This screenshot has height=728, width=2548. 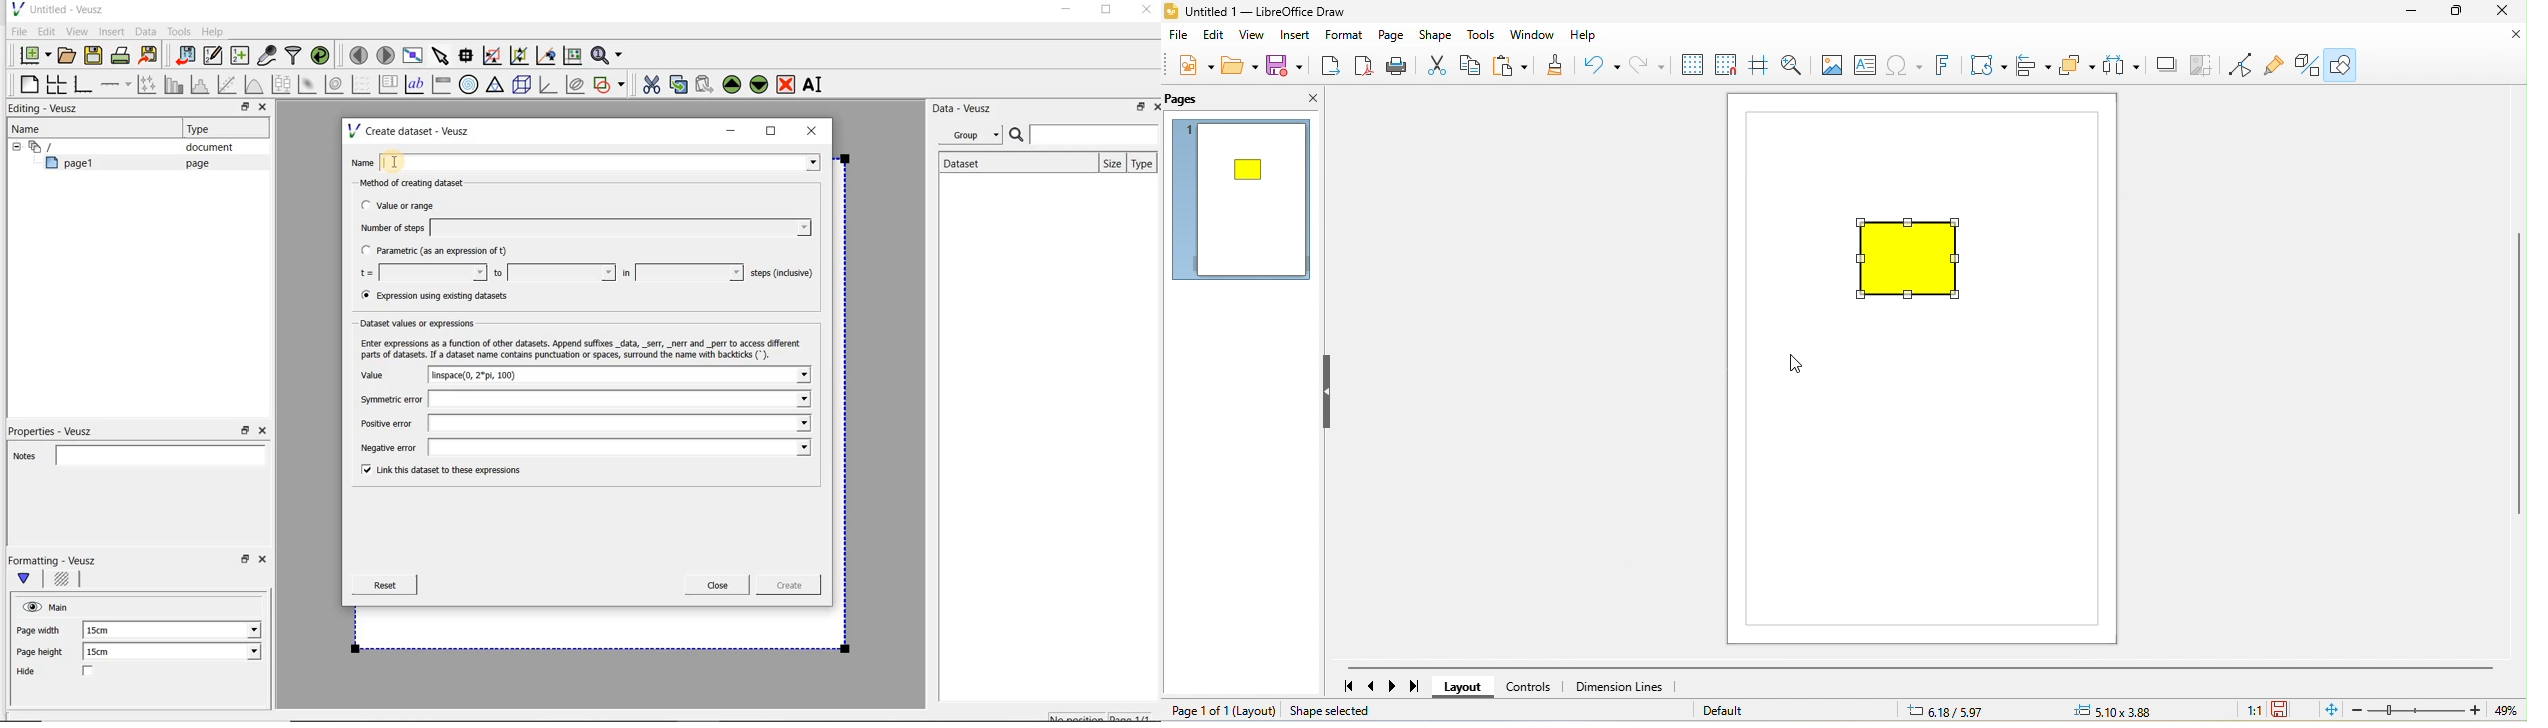 I want to click on in , so click(x=681, y=272).